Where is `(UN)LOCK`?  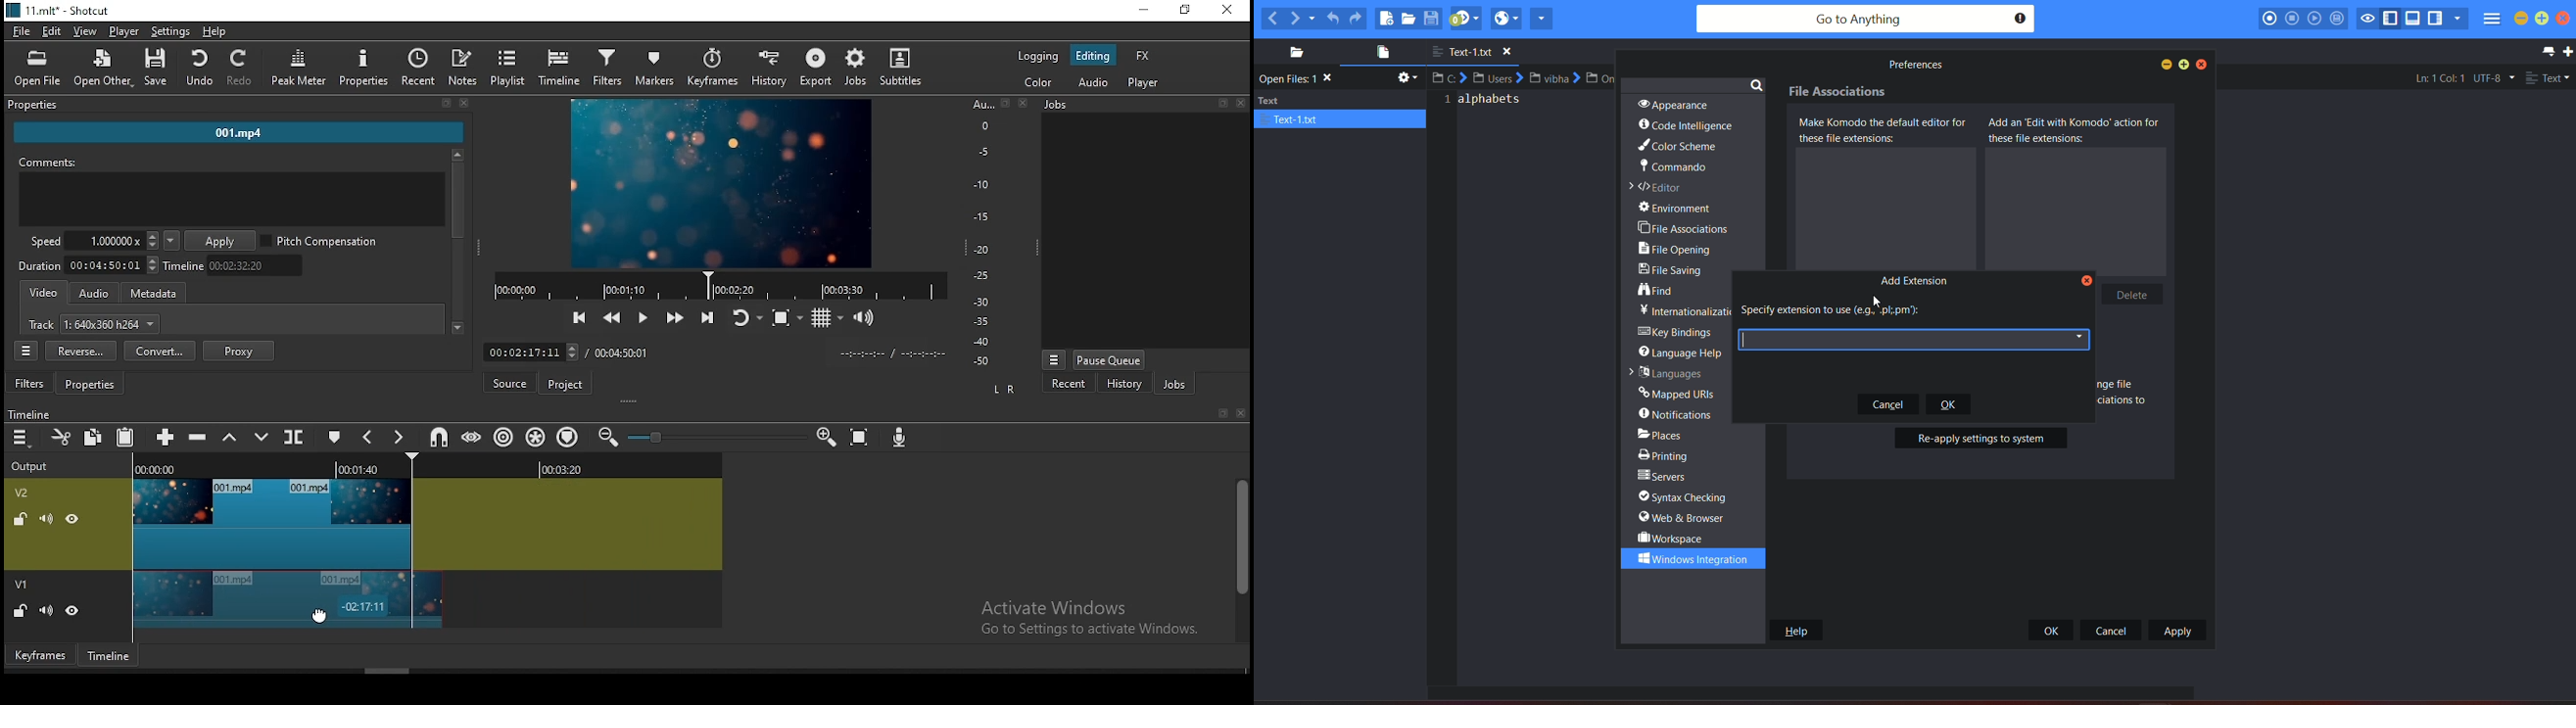
(UN)LOCK is located at coordinates (17, 517).